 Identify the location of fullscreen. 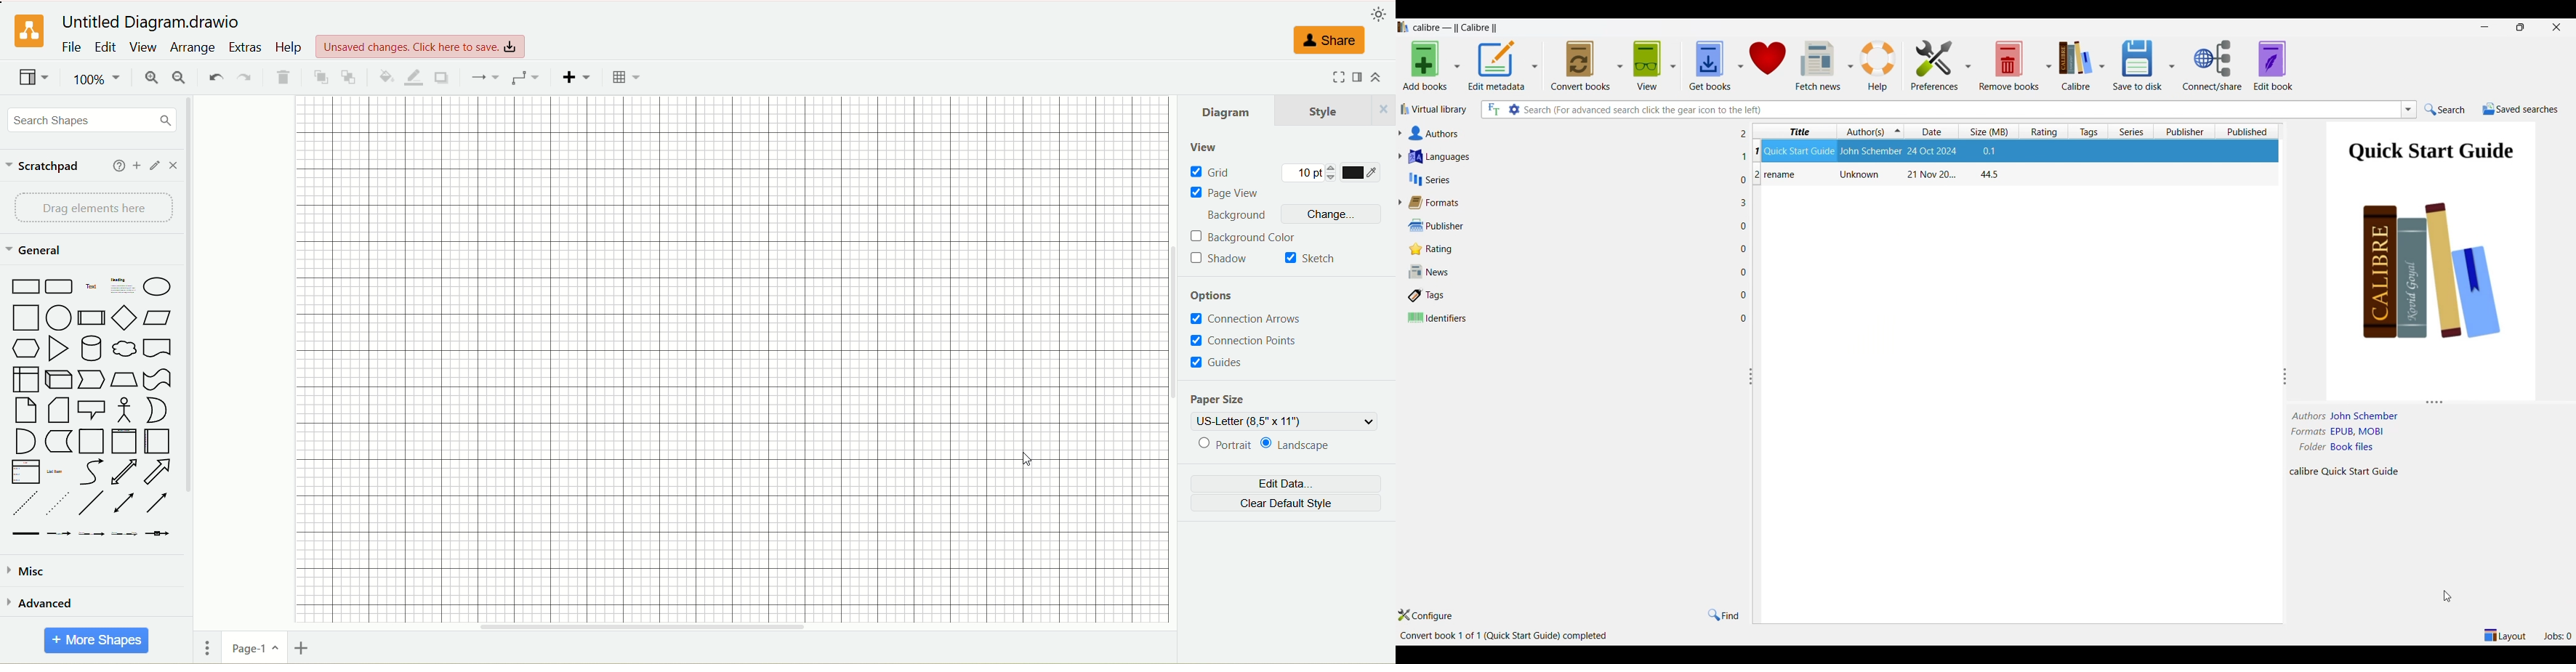
(1334, 77).